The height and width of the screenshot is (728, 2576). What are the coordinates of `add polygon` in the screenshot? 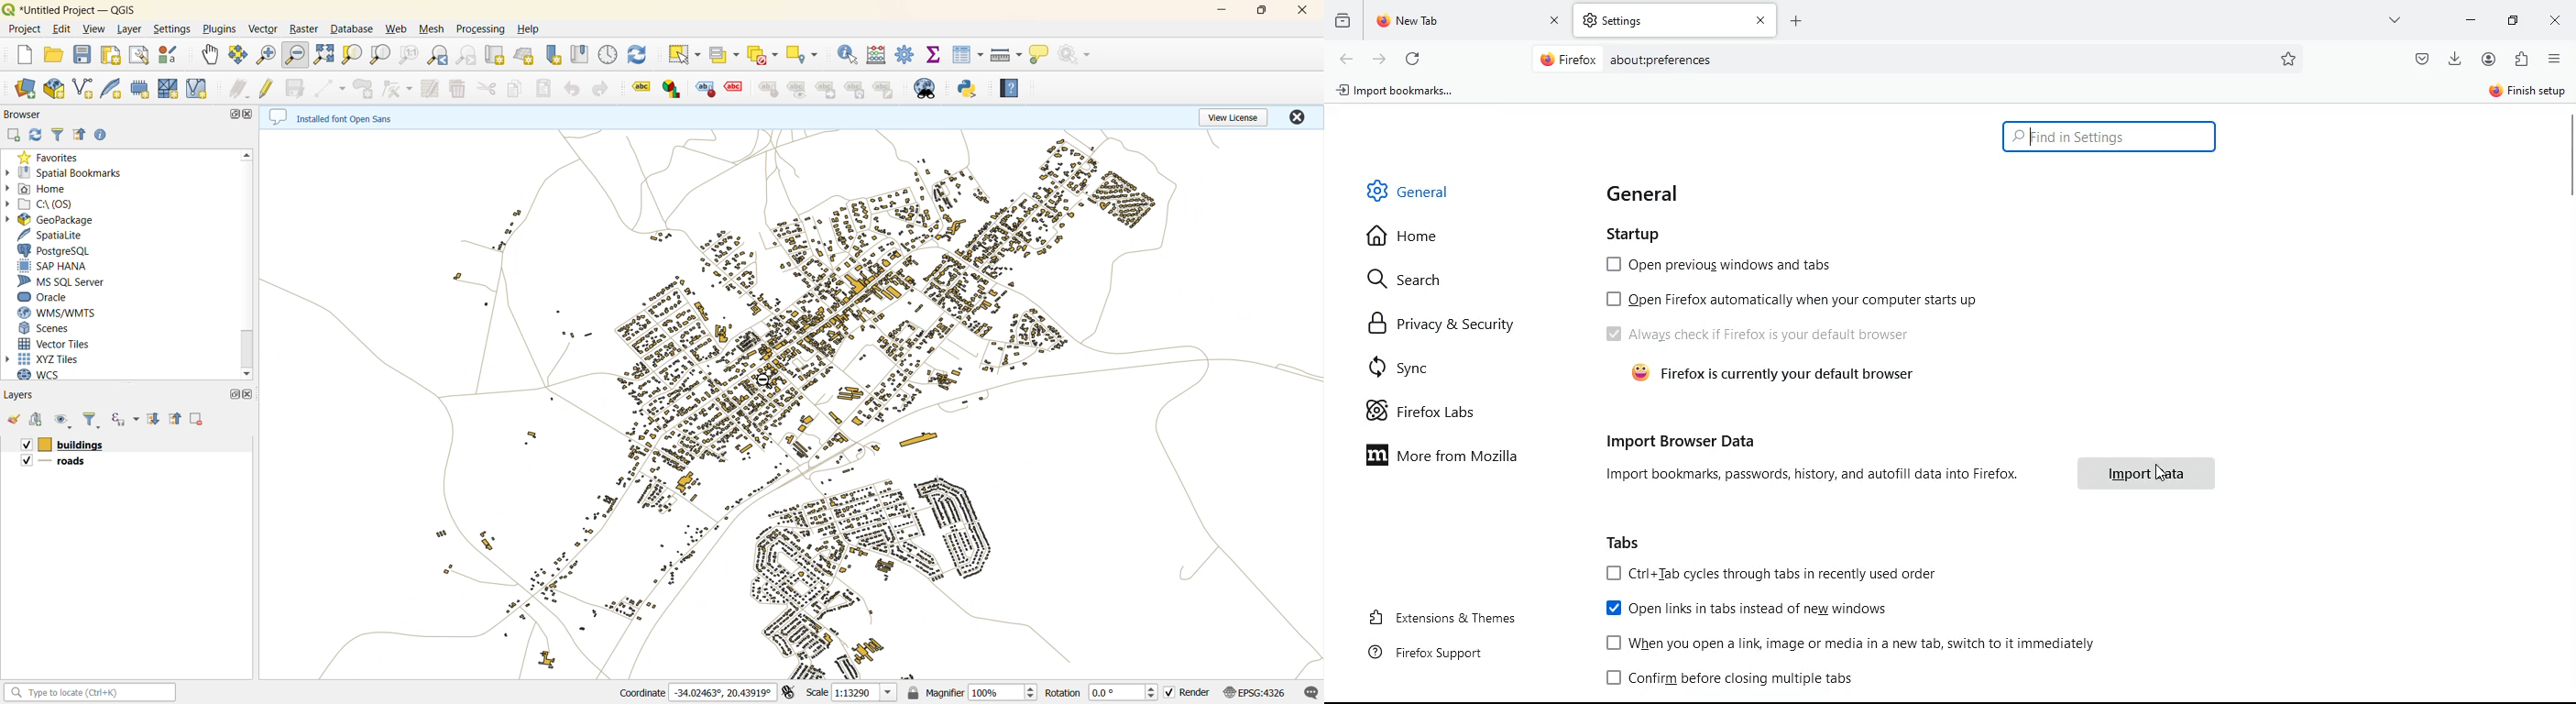 It's located at (364, 88).